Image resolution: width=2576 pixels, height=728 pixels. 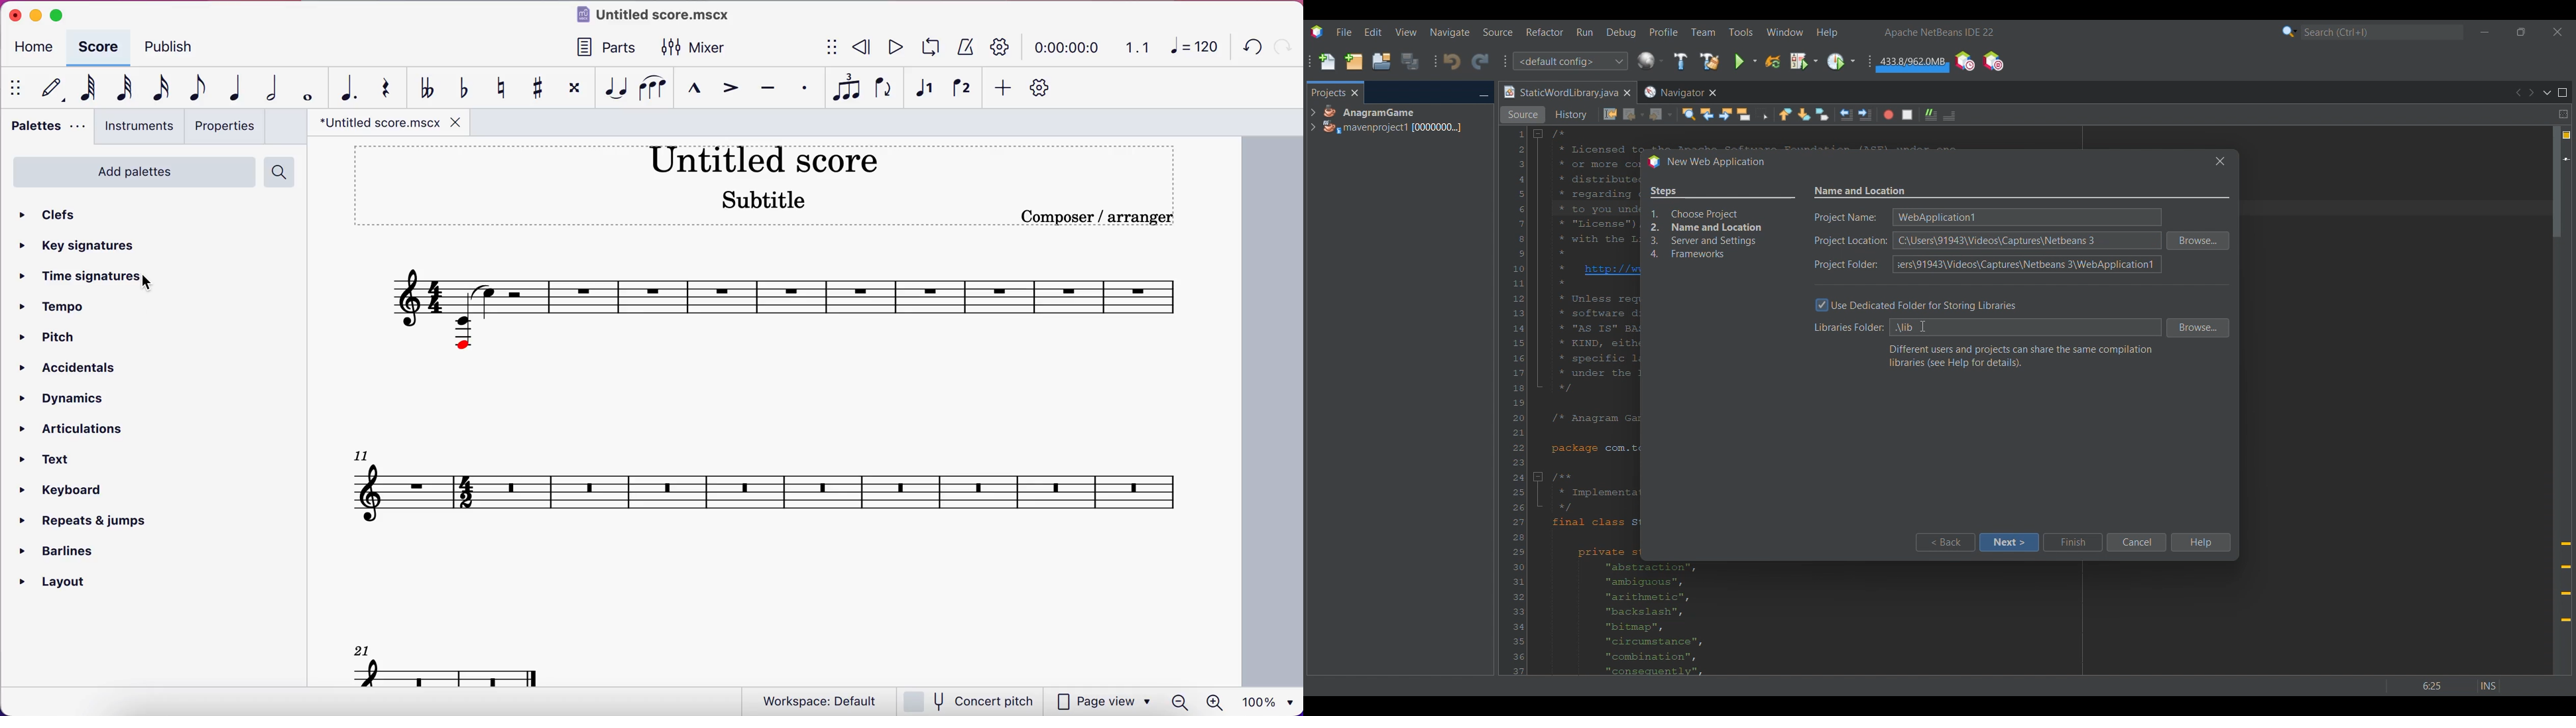 What do you see at coordinates (801, 88) in the screenshot?
I see `stacato` at bounding box center [801, 88].